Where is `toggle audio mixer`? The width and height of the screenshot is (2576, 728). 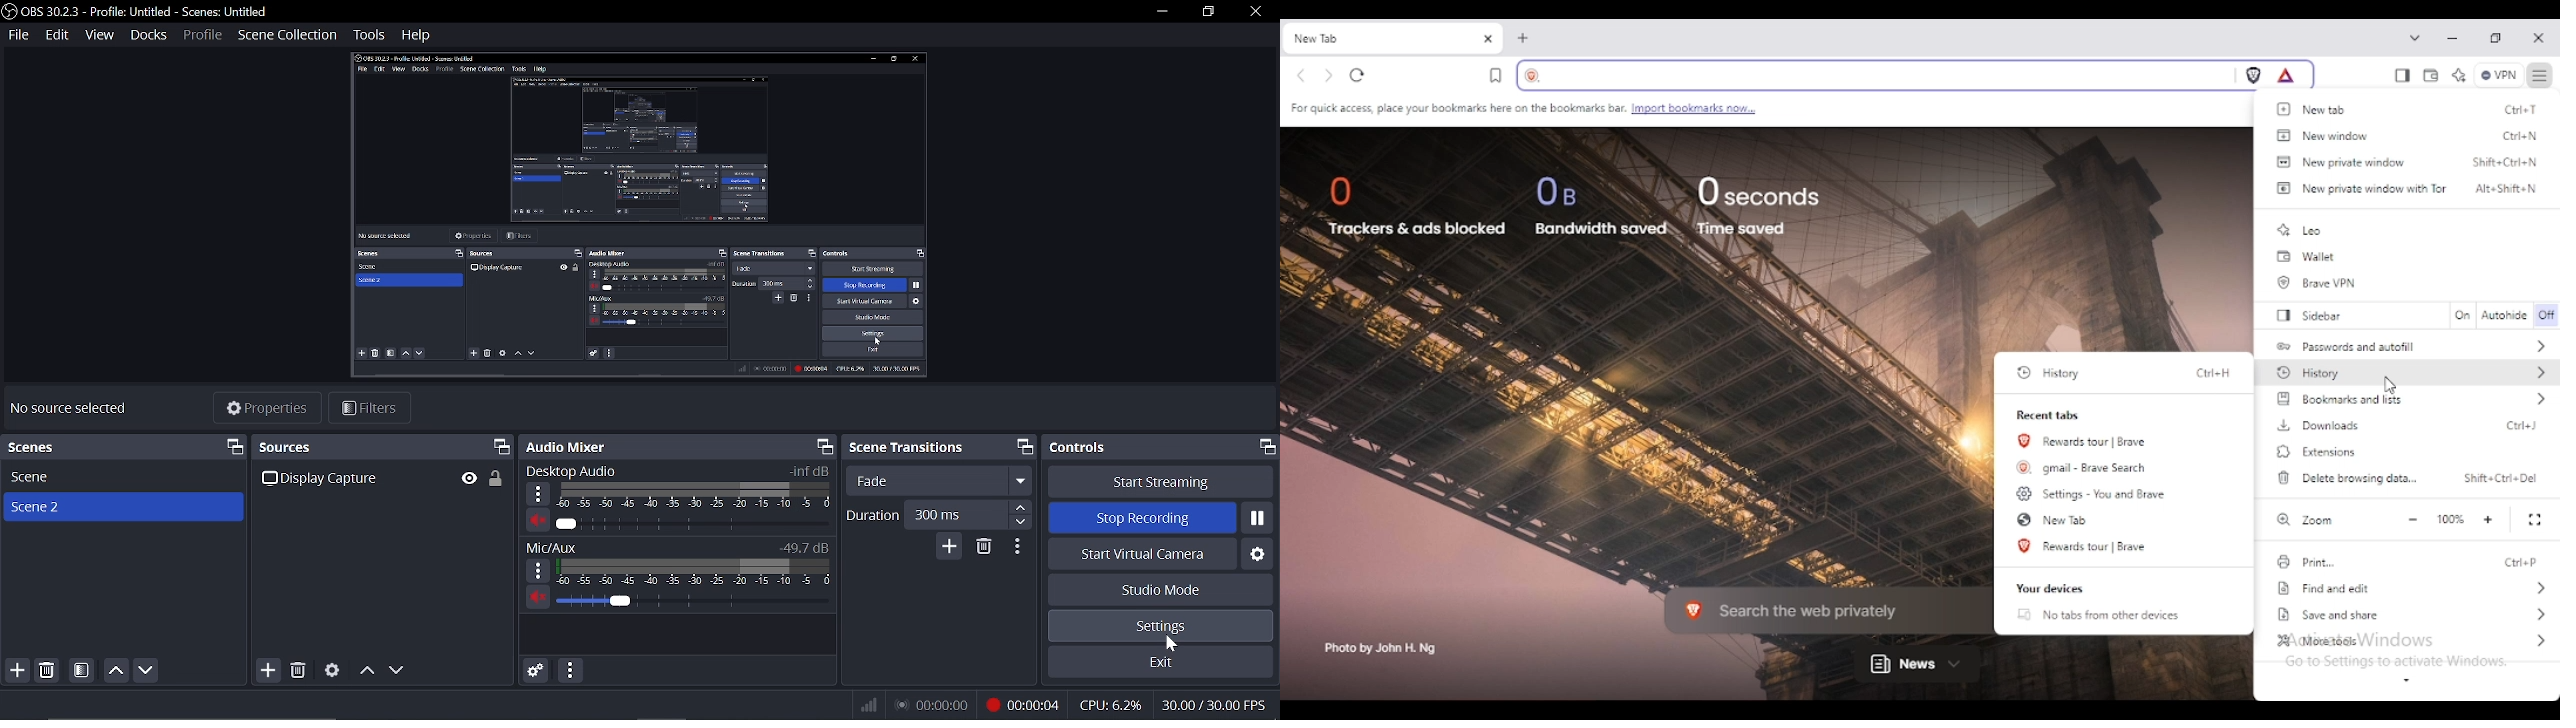 toggle audio mixer is located at coordinates (824, 446).